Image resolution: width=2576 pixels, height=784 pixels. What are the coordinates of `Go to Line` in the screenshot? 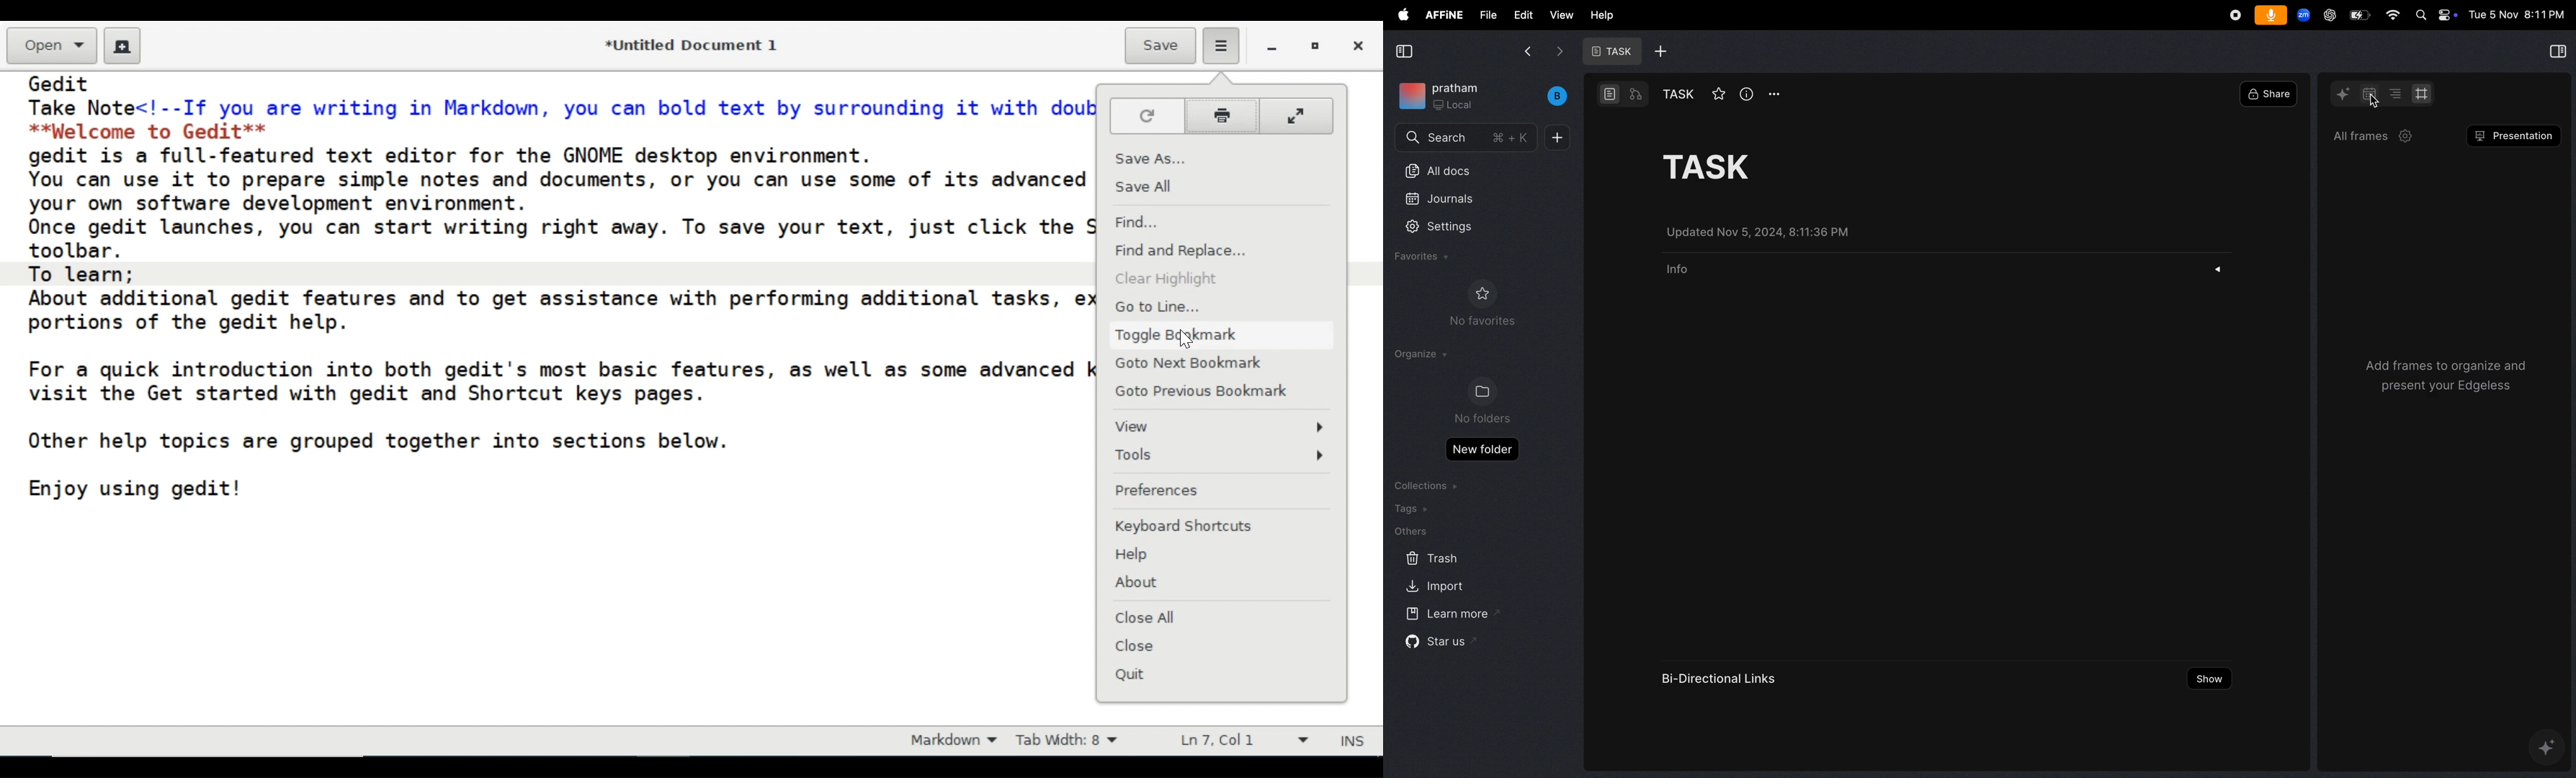 It's located at (1156, 308).